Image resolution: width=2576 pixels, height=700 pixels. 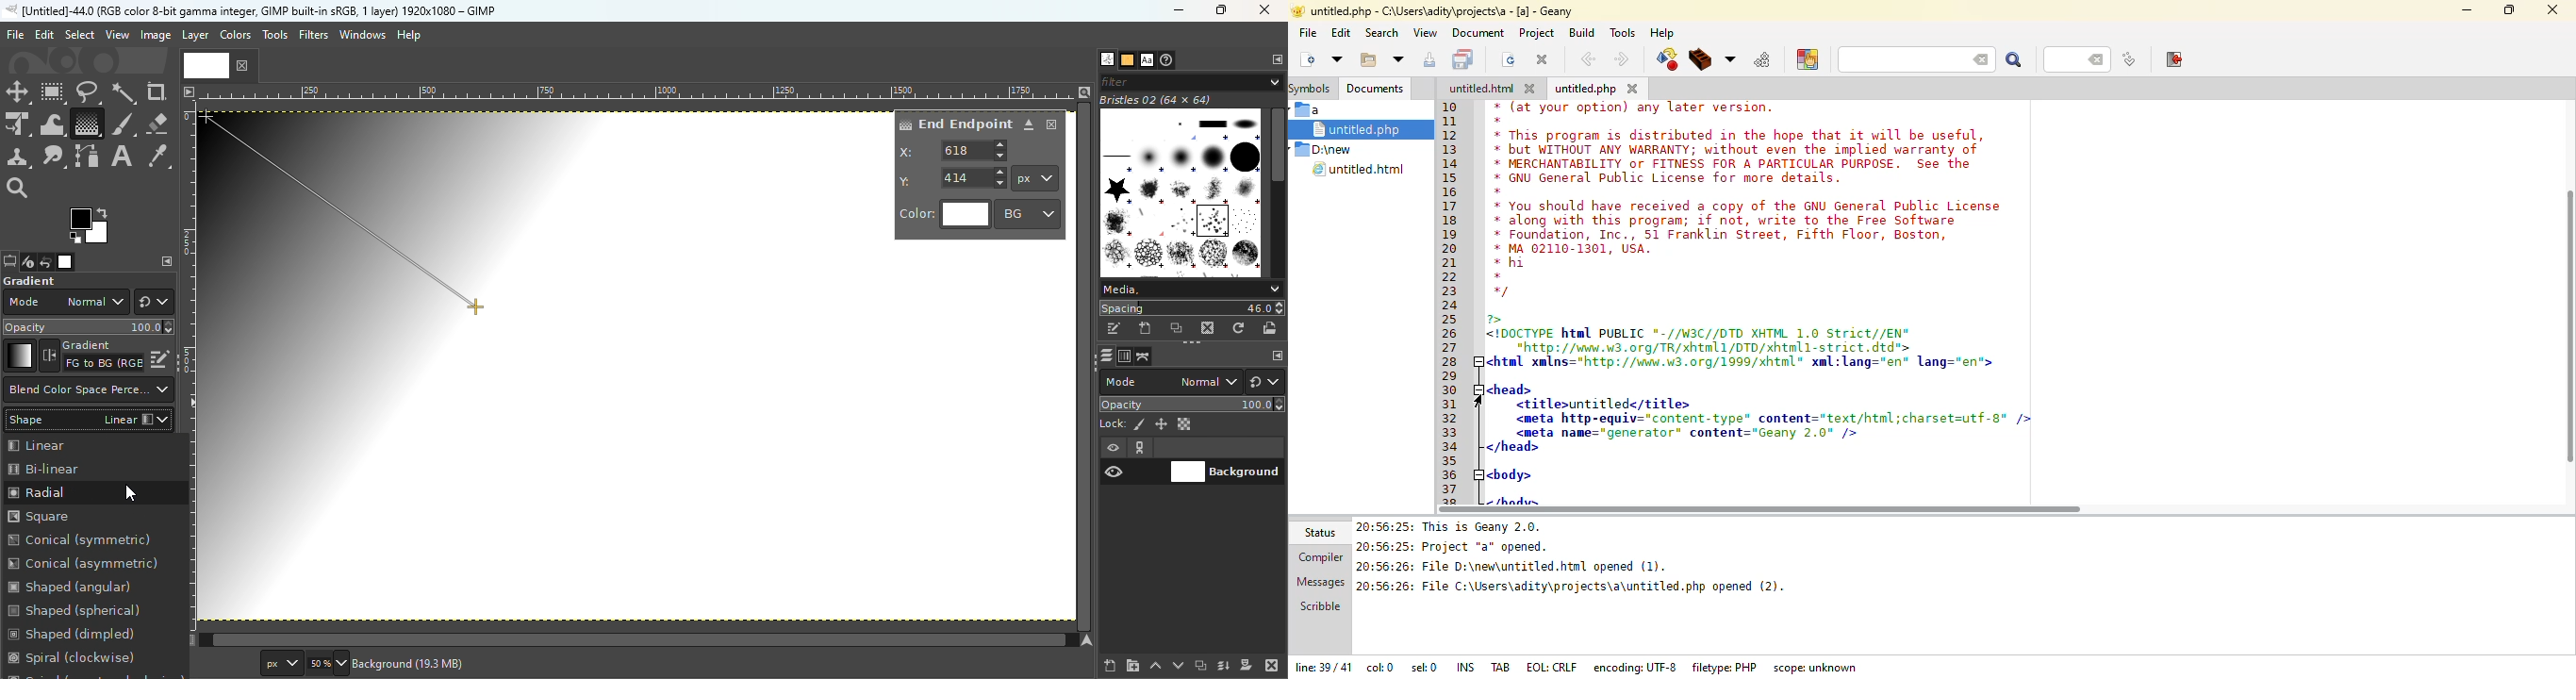 I want to click on Create a new layer group and add it to the image, so click(x=1132, y=666).